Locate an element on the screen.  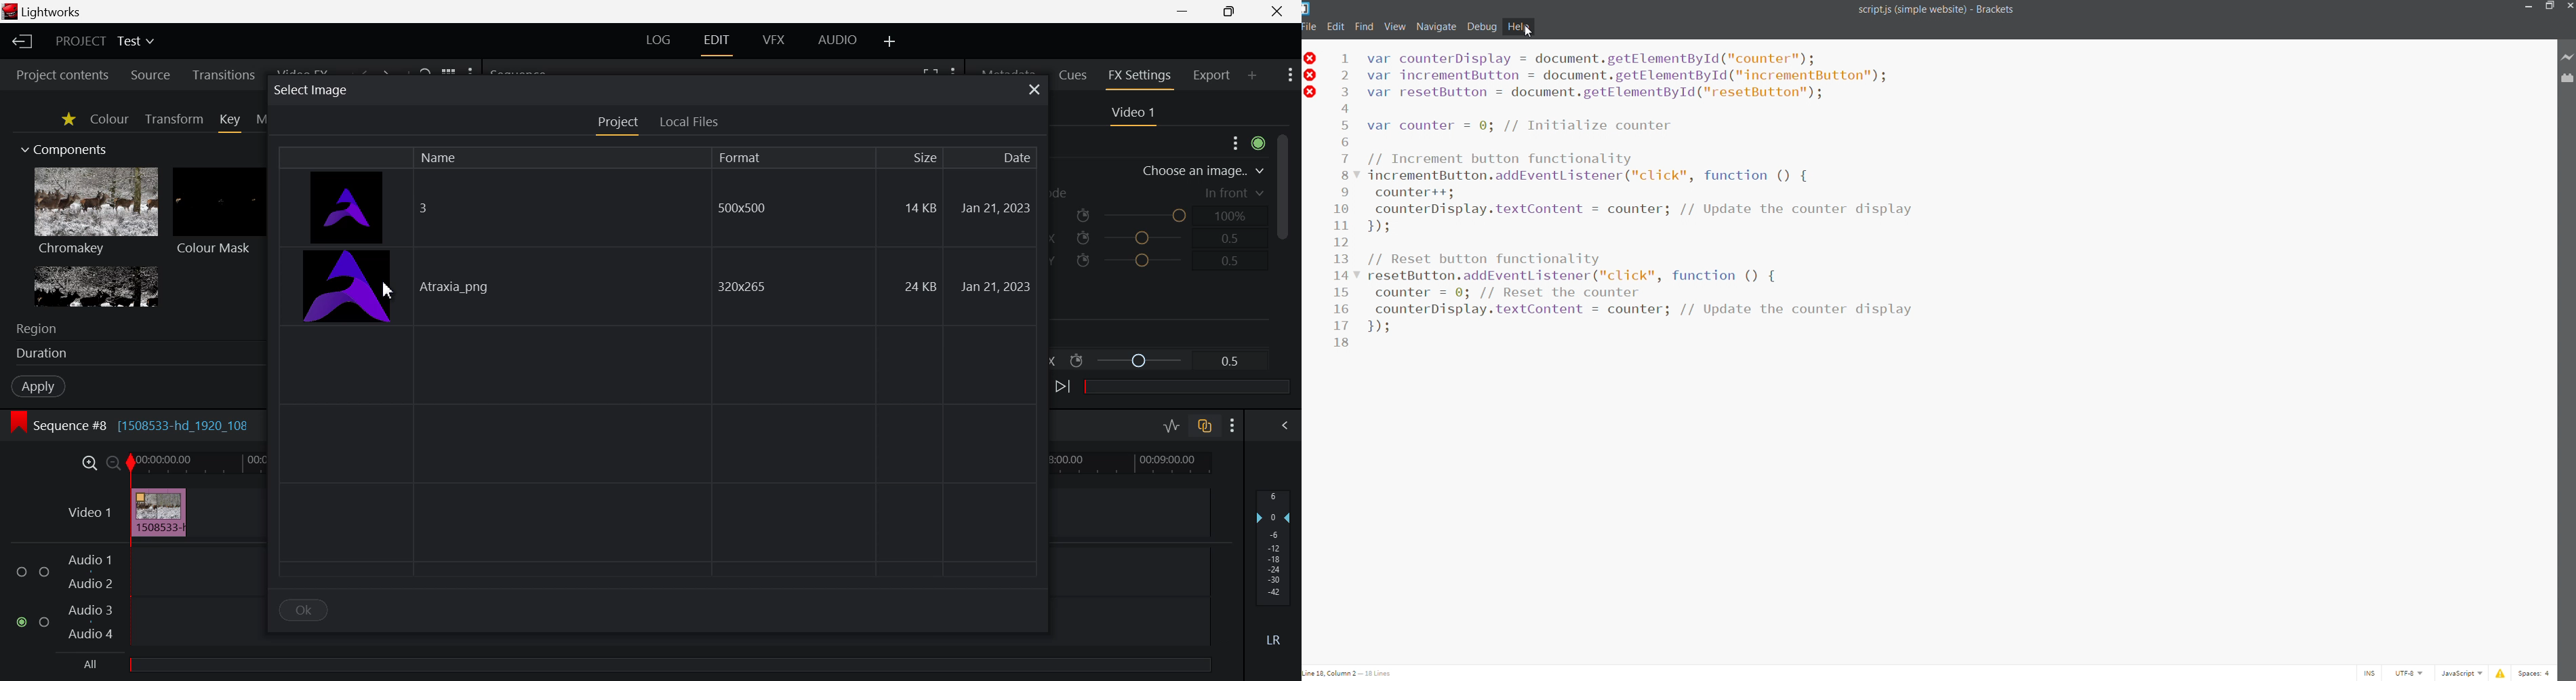
Timeline Zoom In is located at coordinates (88, 461).